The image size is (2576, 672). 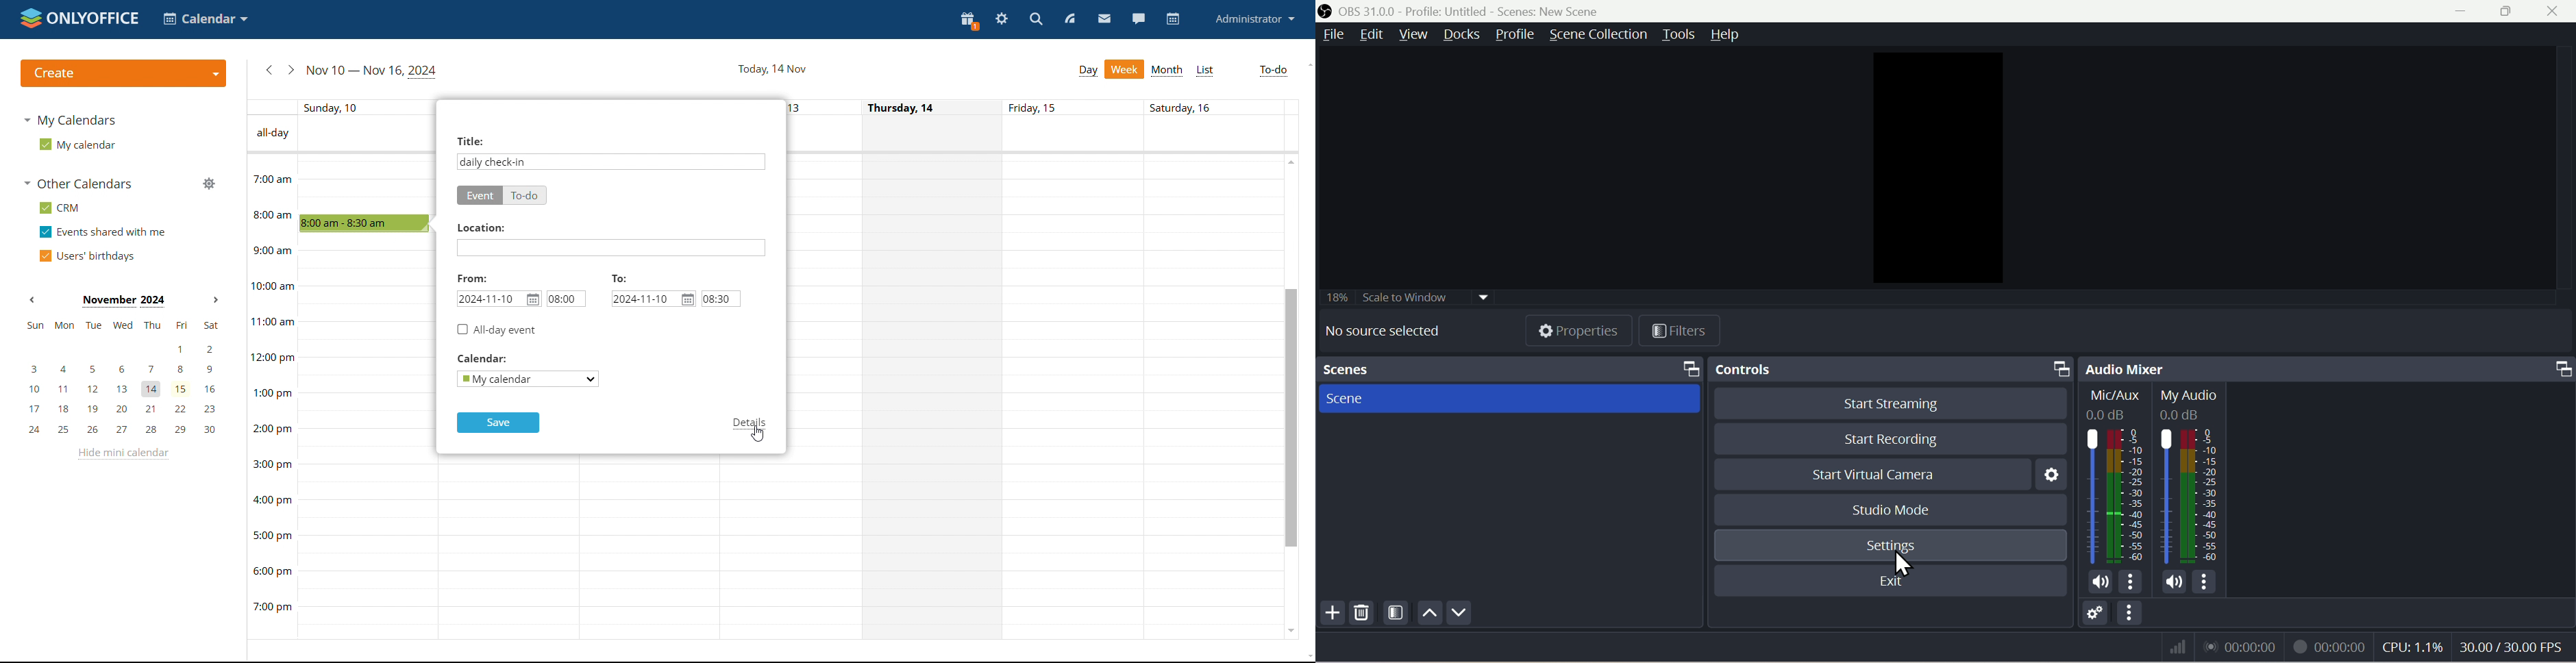 I want to click on Tools, so click(x=1679, y=35).